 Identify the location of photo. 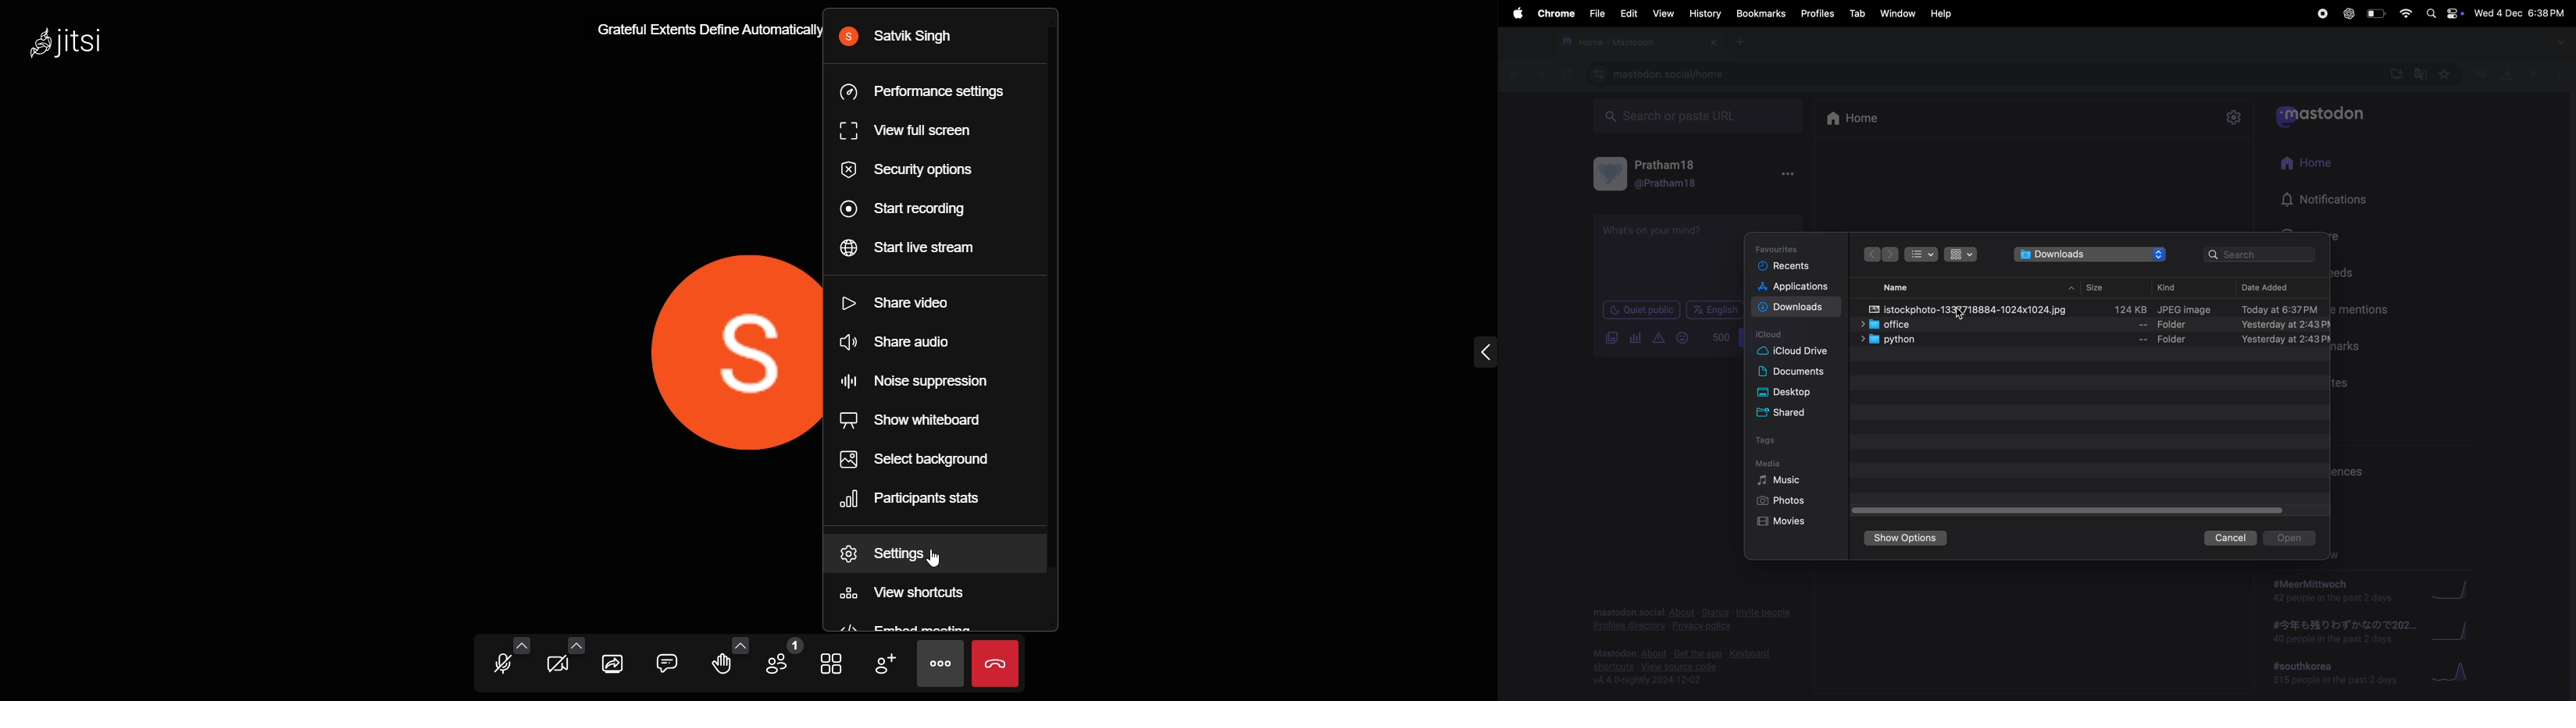
(2098, 309).